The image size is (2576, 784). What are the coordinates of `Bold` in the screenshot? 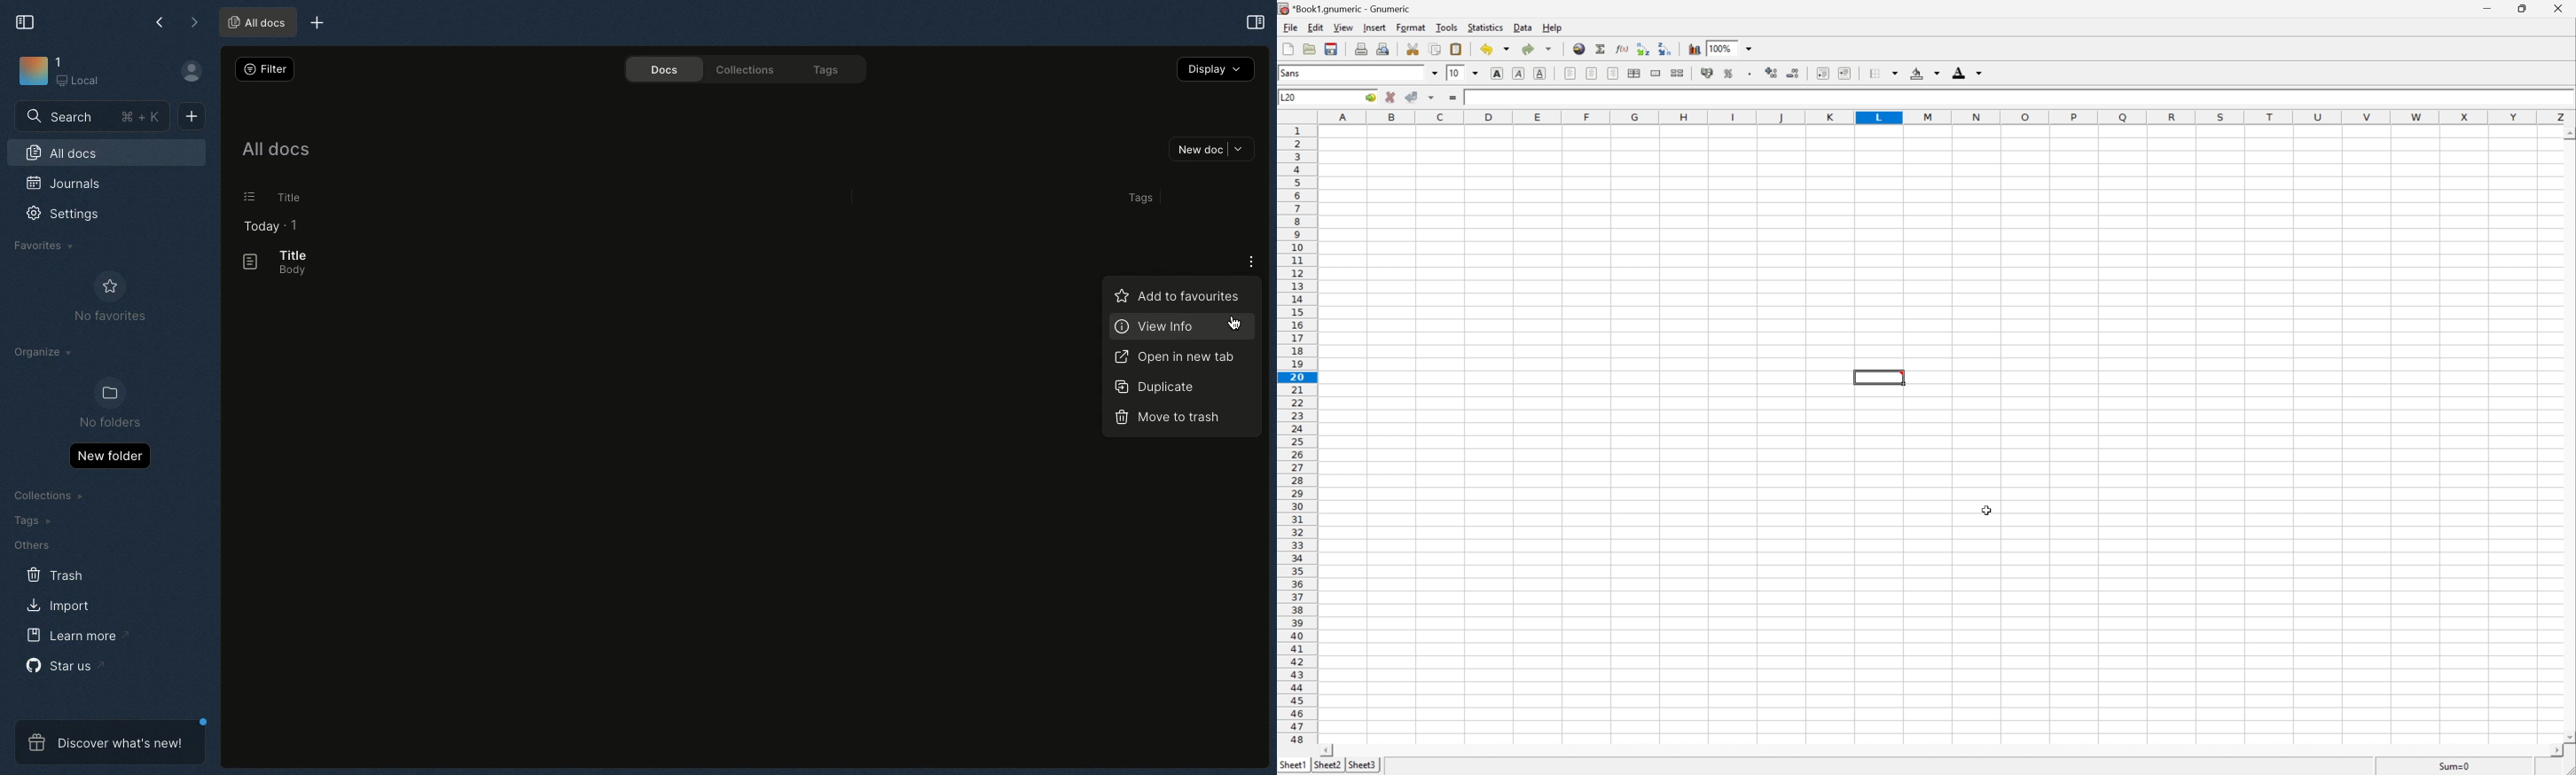 It's located at (1495, 73).